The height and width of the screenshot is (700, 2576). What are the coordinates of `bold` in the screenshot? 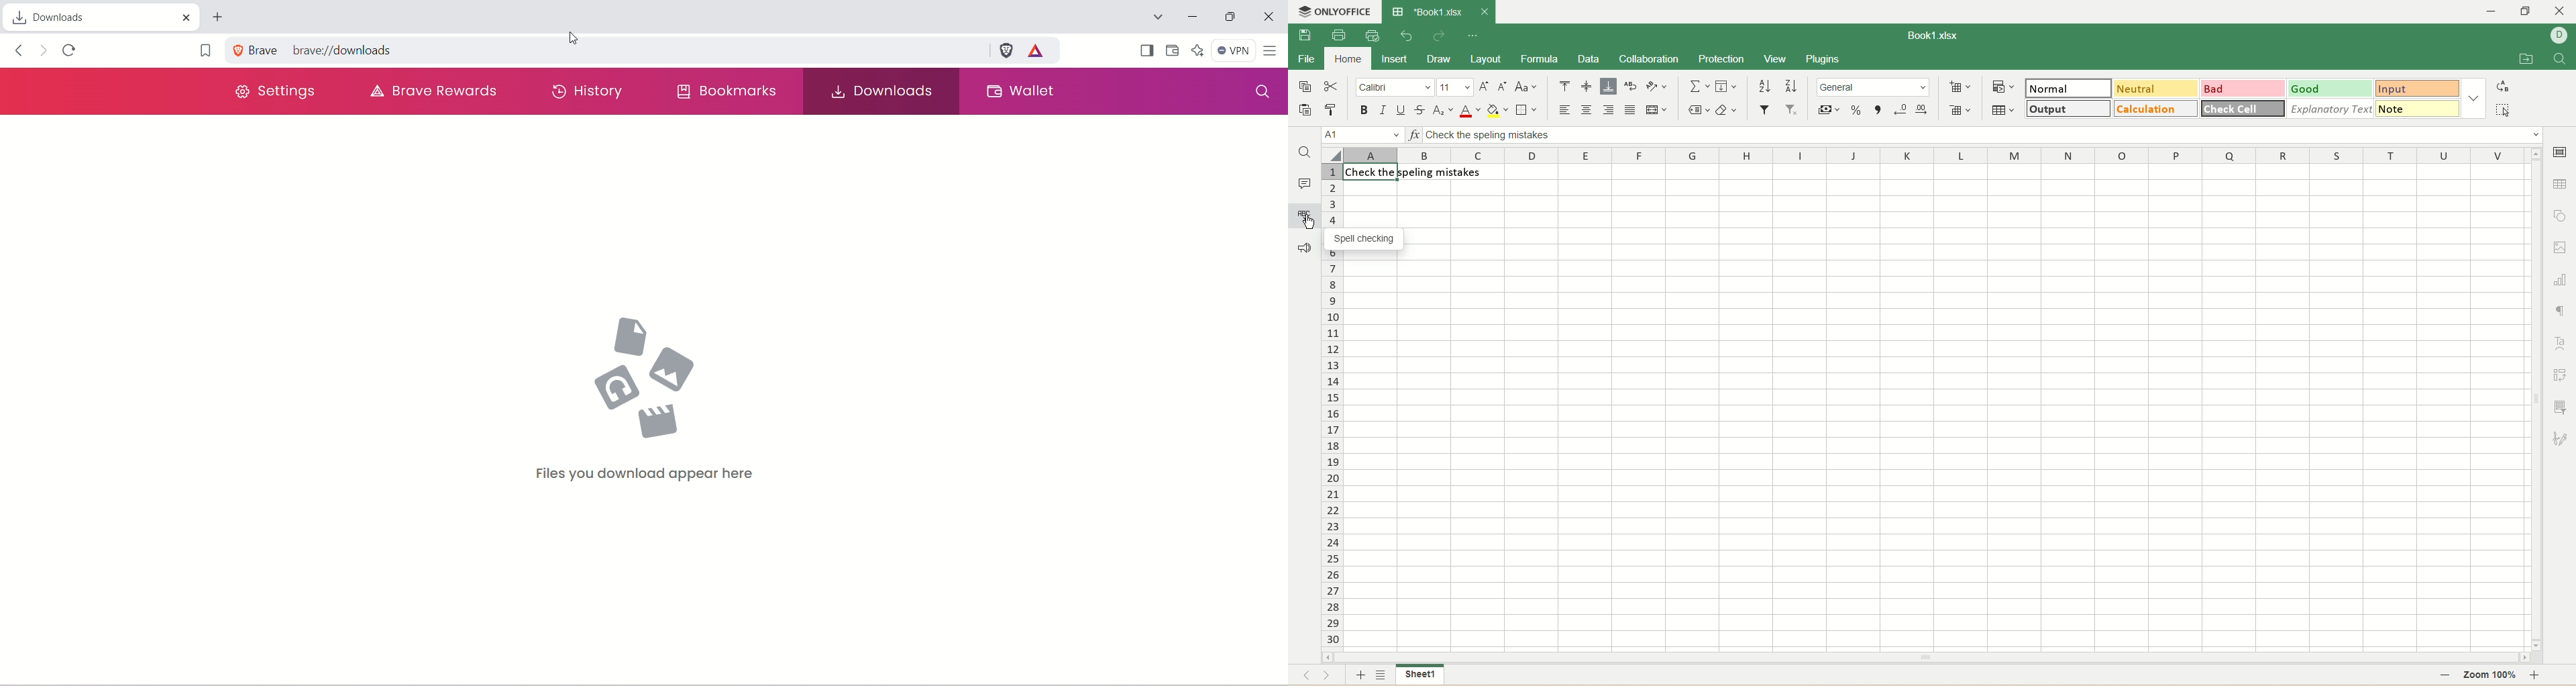 It's located at (1362, 111).